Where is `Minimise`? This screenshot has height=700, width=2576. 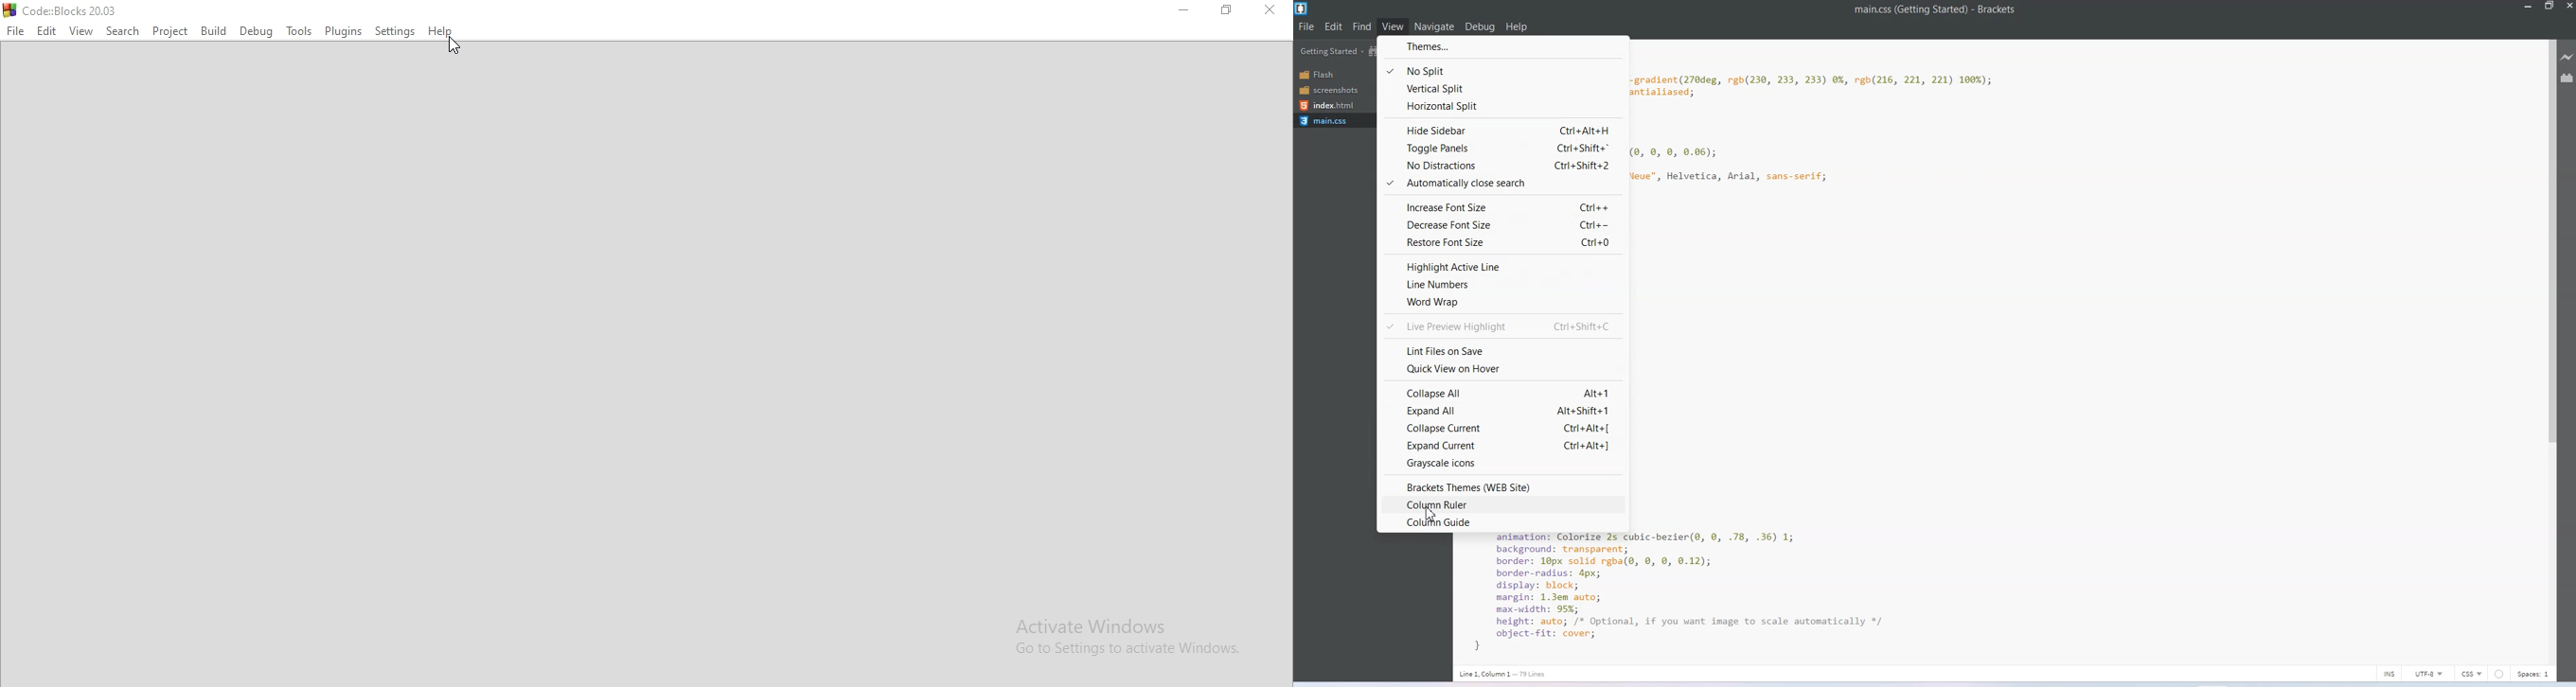 Minimise is located at coordinates (1181, 11).